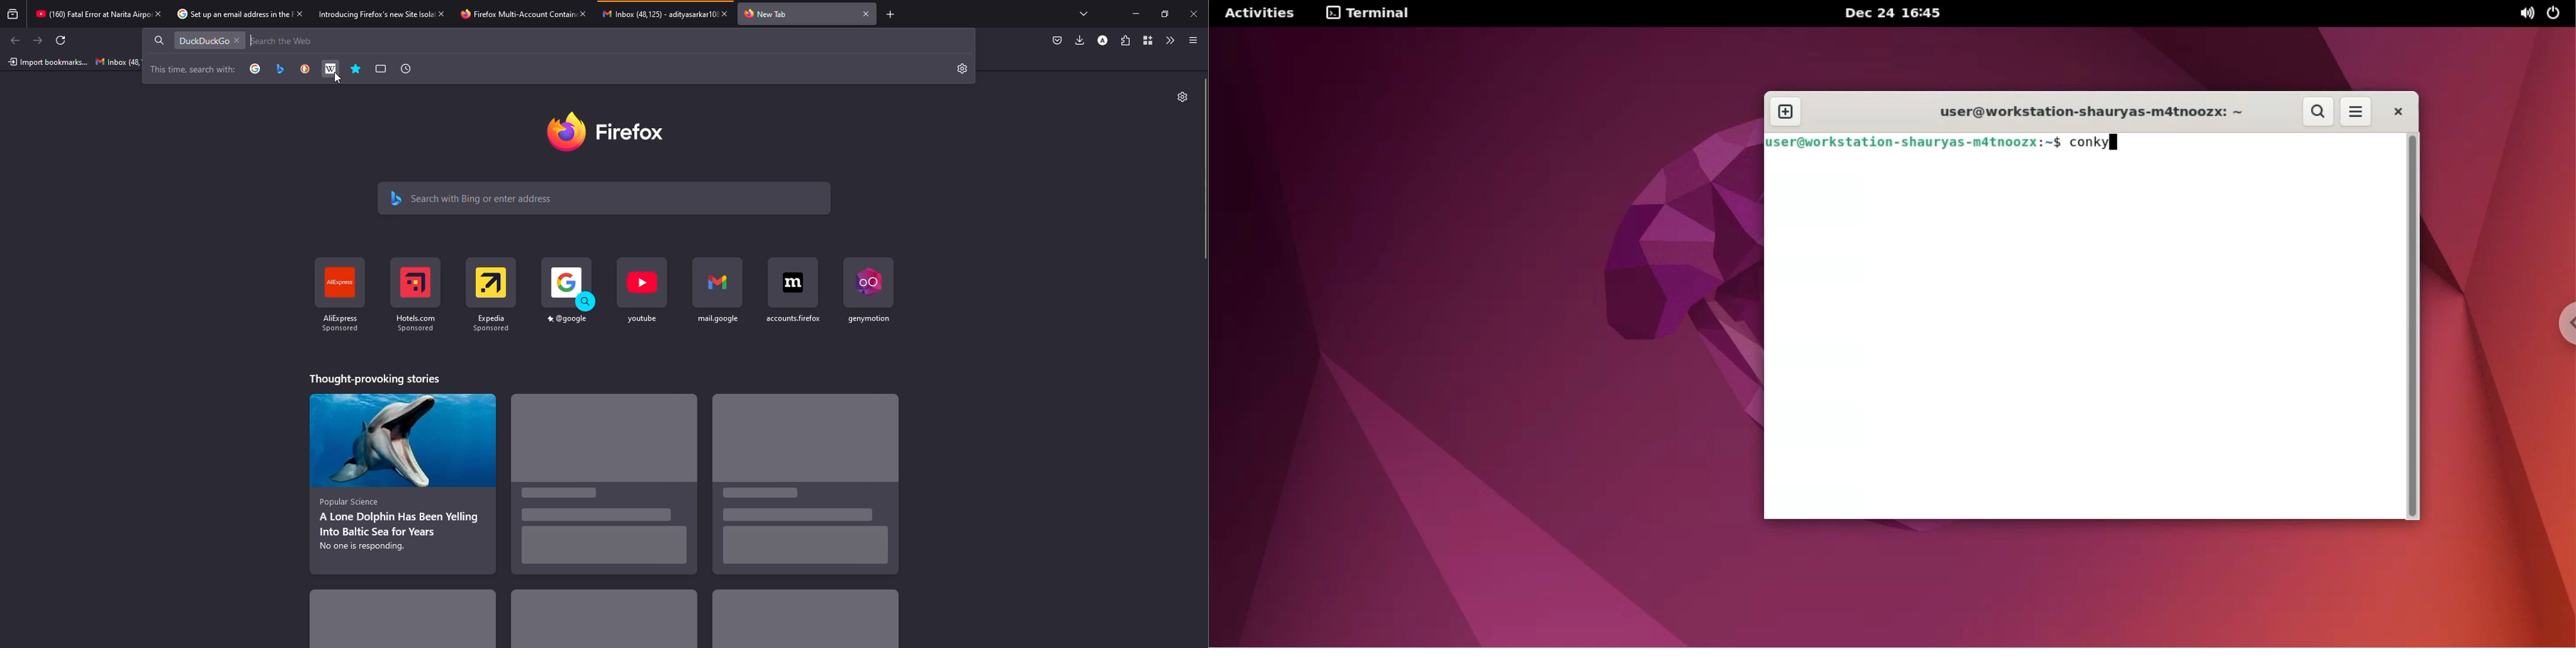 The width and height of the screenshot is (2576, 672). What do you see at coordinates (1193, 40) in the screenshot?
I see `menu` at bounding box center [1193, 40].